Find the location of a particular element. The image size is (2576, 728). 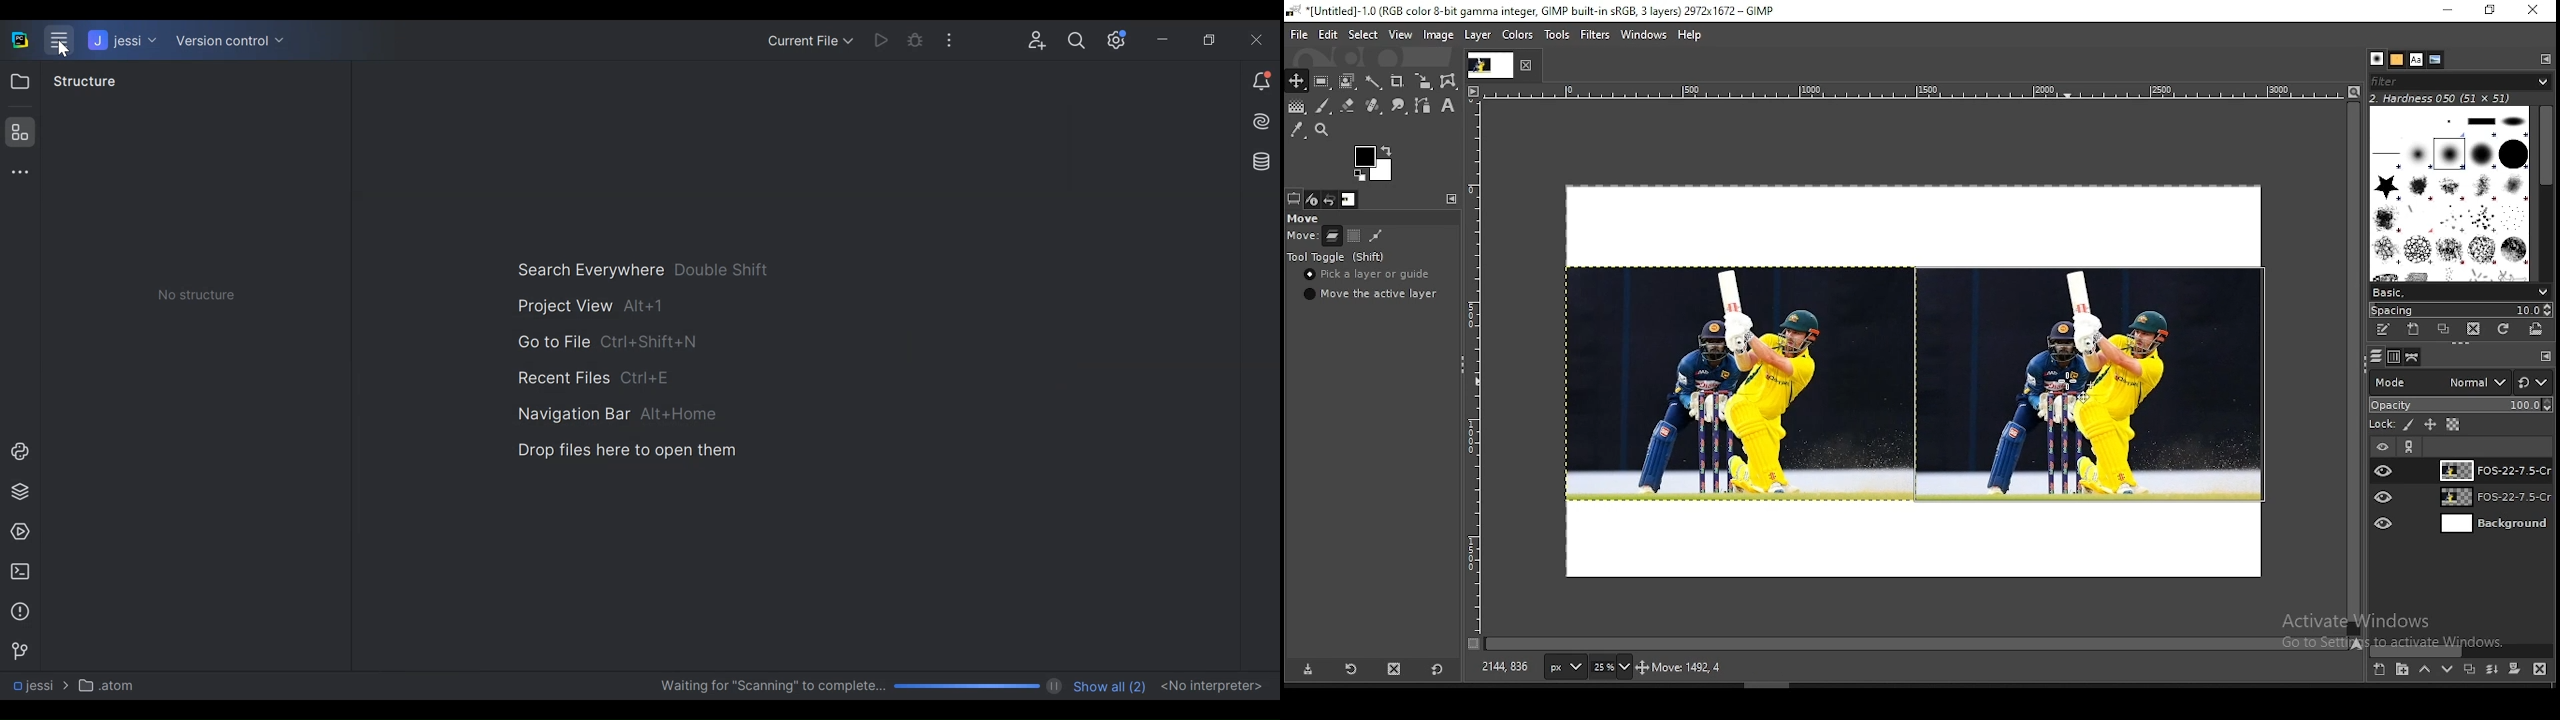

view is located at coordinates (1399, 34).